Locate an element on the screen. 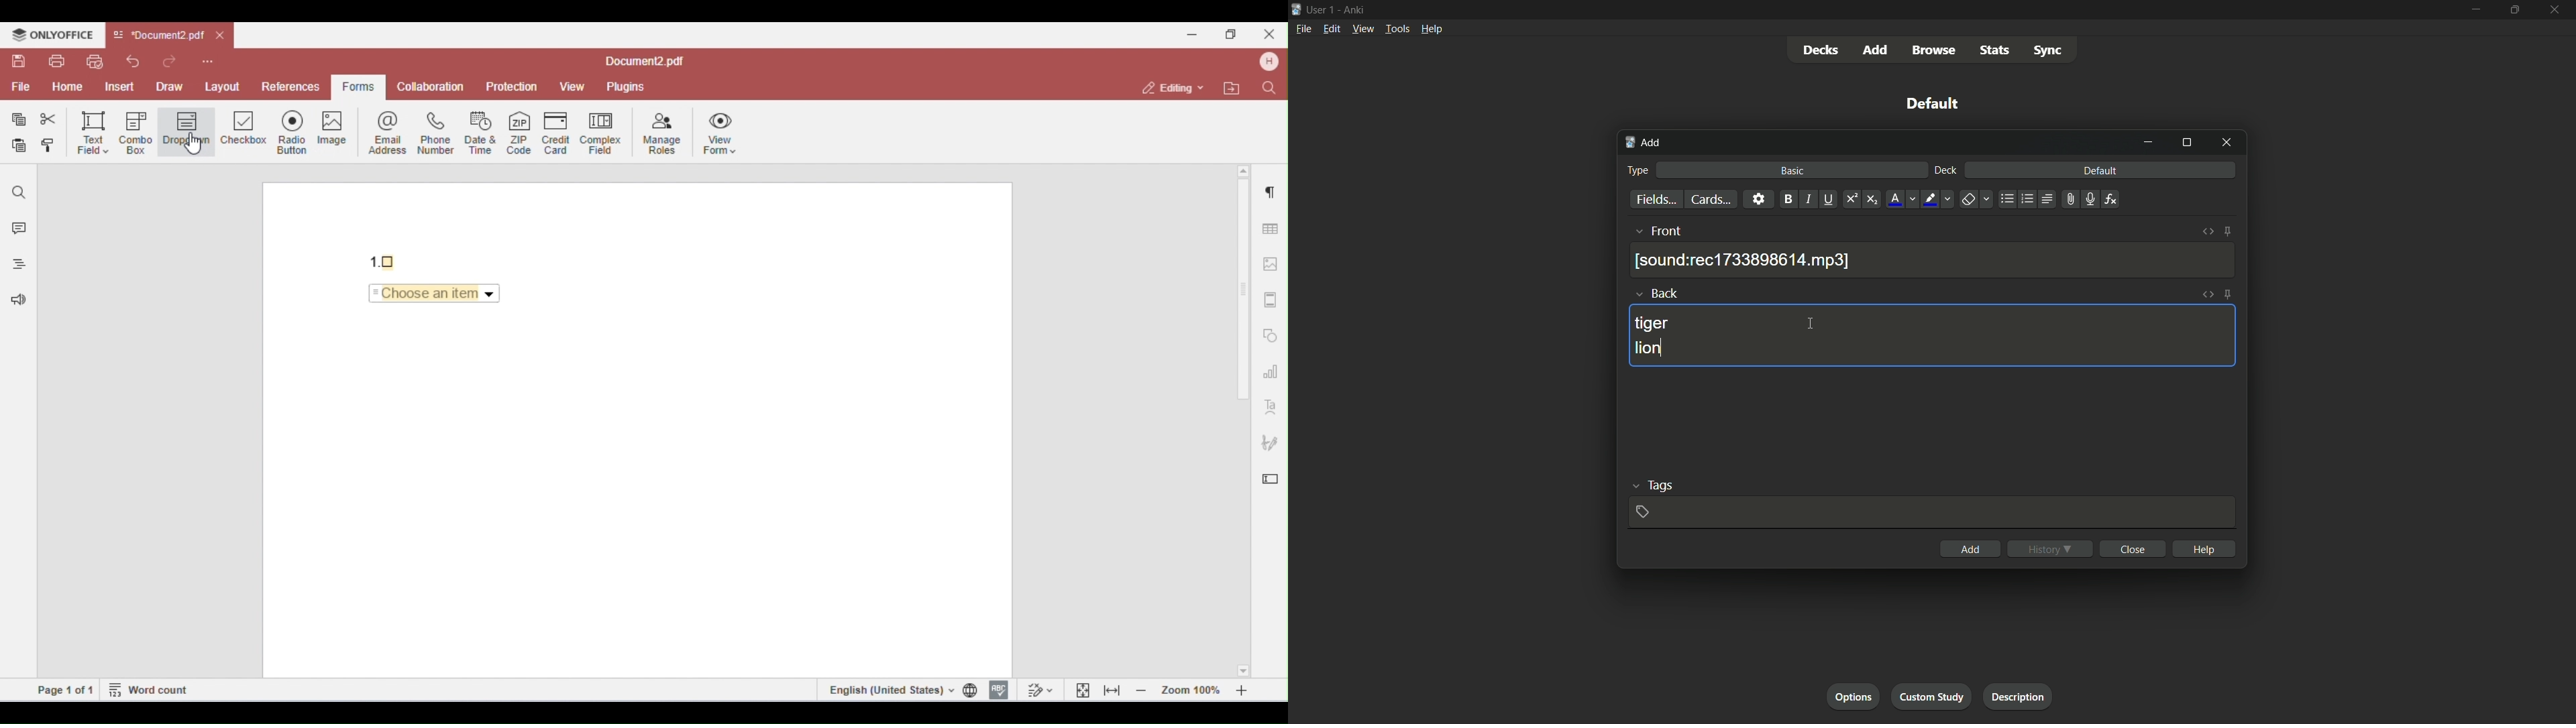 Image resolution: width=2576 pixels, height=728 pixels. toggle html editor is located at coordinates (2208, 295).